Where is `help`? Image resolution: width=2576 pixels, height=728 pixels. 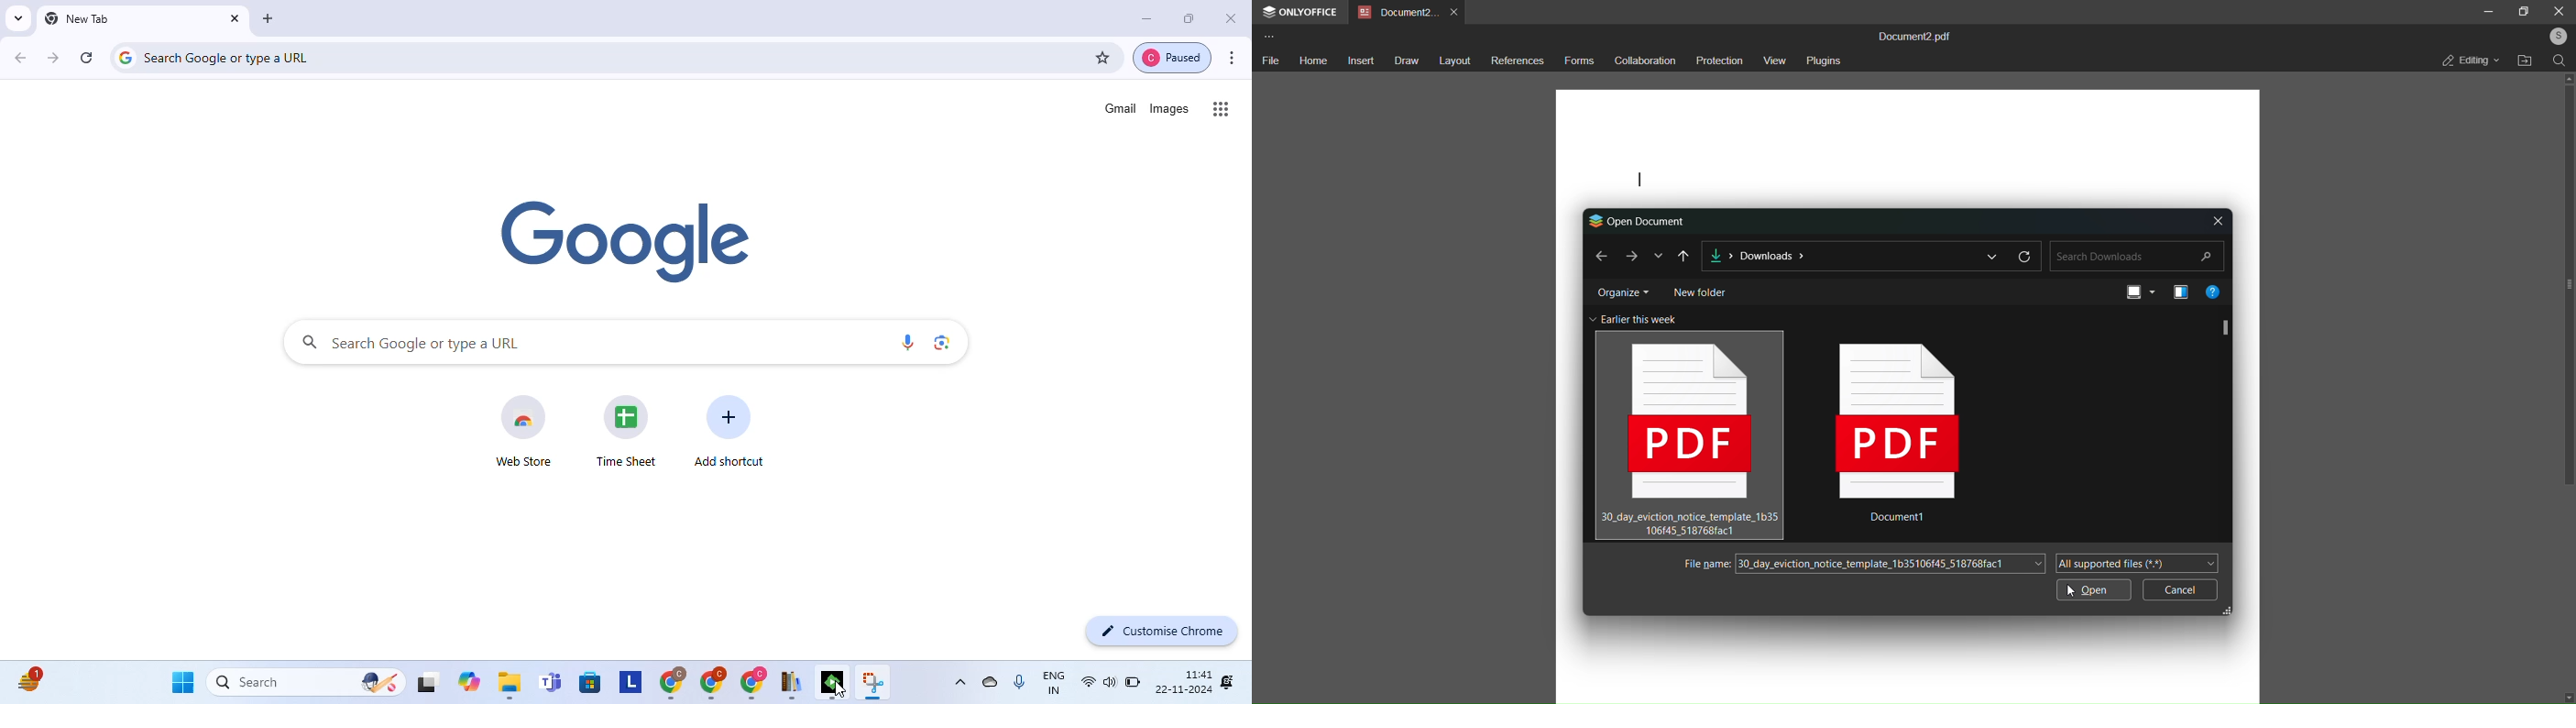 help is located at coordinates (2215, 291).